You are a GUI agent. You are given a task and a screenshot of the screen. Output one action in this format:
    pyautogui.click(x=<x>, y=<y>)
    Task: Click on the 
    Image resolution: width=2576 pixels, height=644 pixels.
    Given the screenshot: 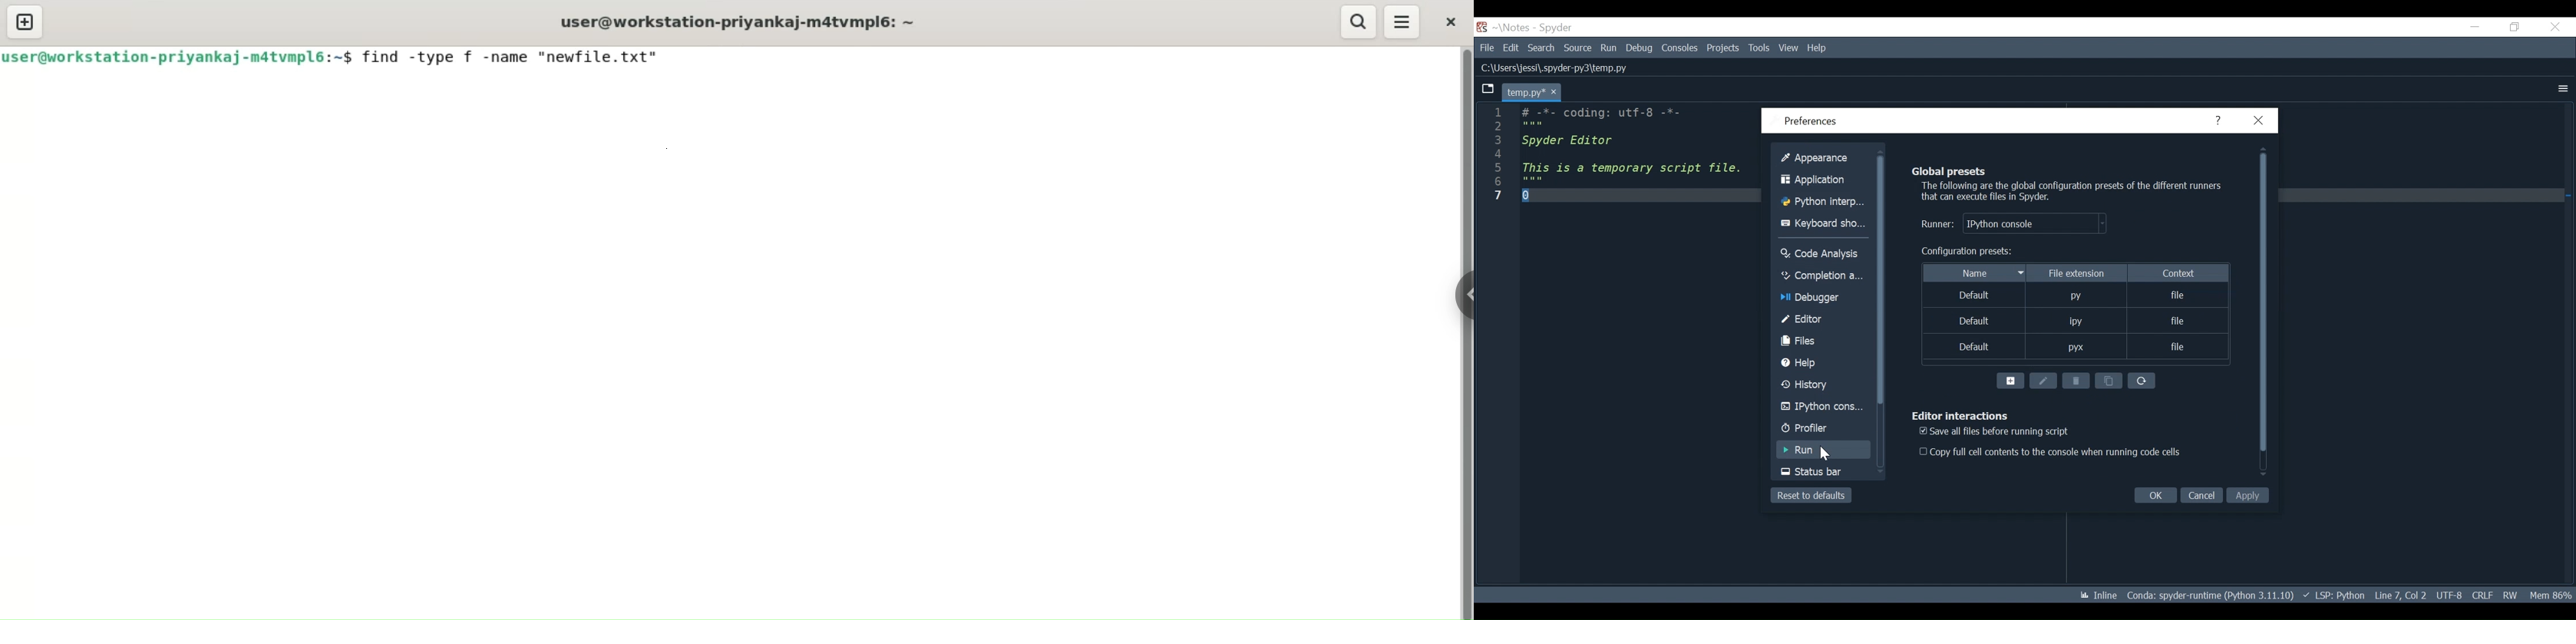 What is the action you would take?
    pyautogui.click(x=1756, y=47)
    